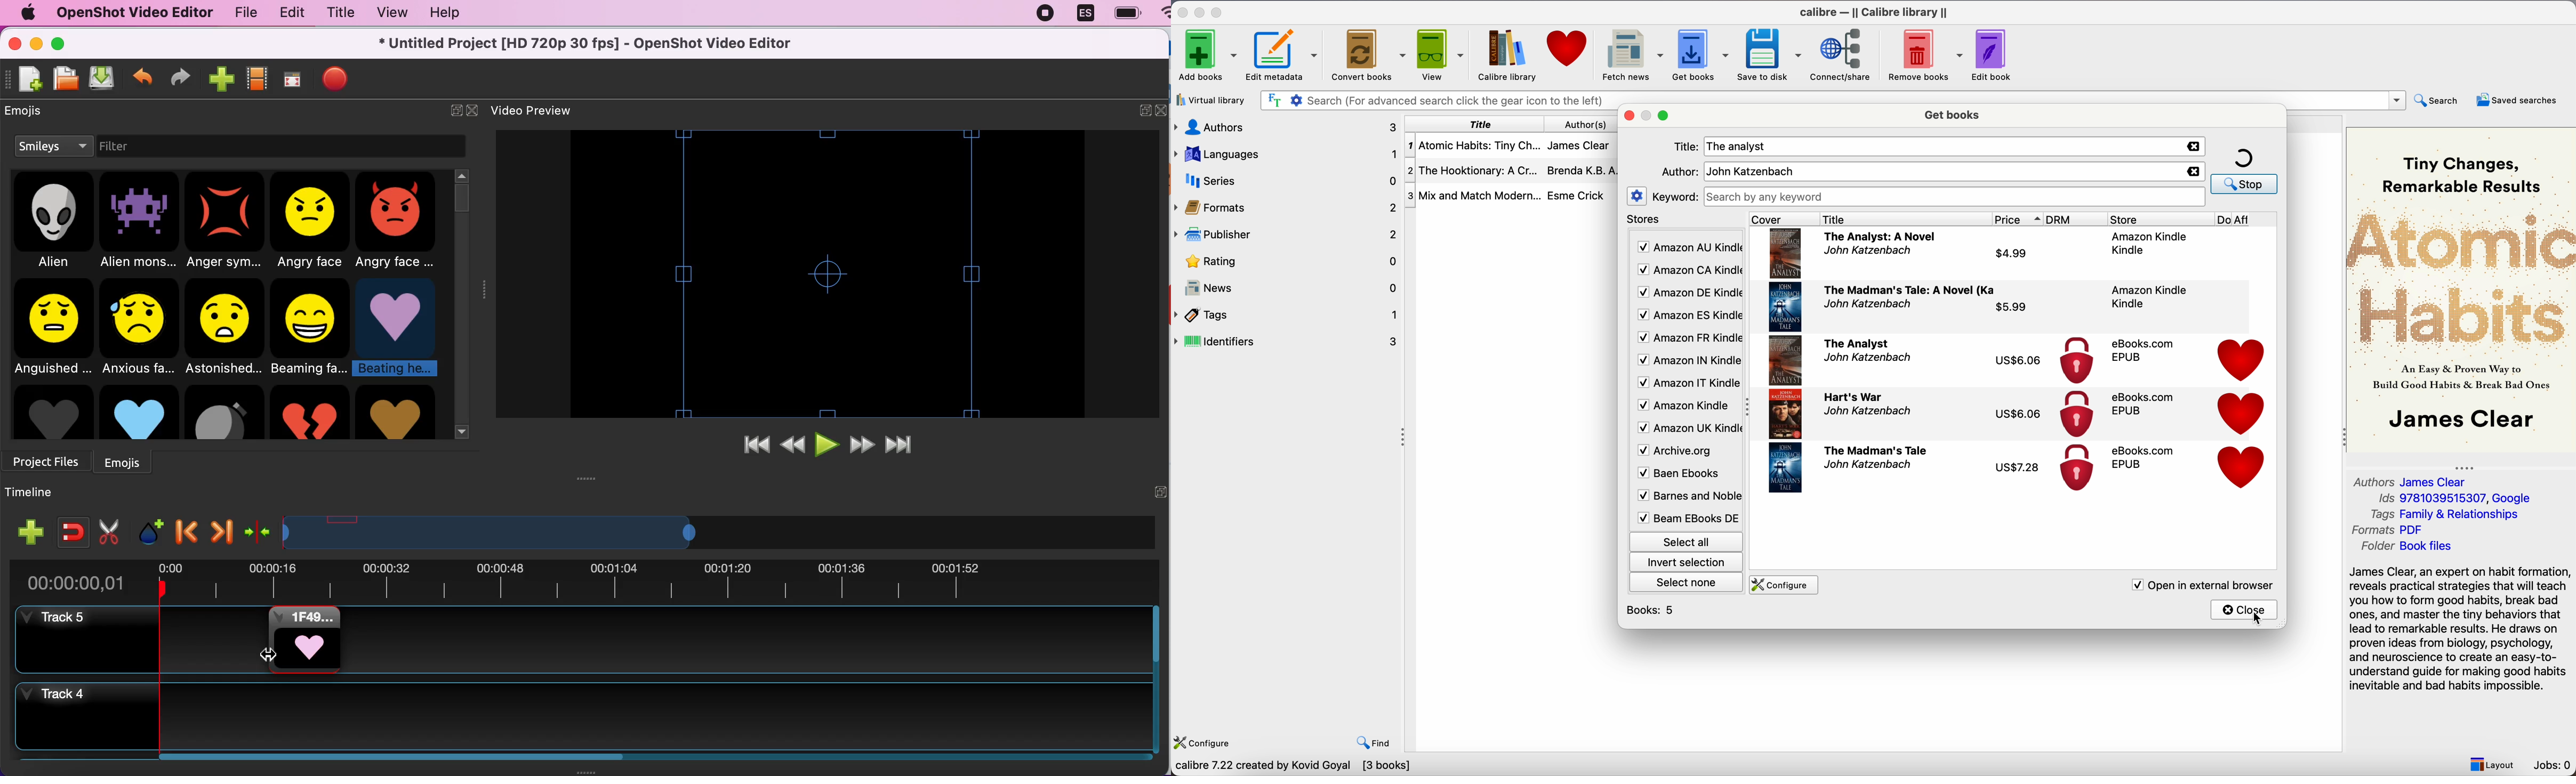 The image size is (2576, 784). Describe the element at coordinates (2022, 415) in the screenshot. I see `US$6.06` at that location.